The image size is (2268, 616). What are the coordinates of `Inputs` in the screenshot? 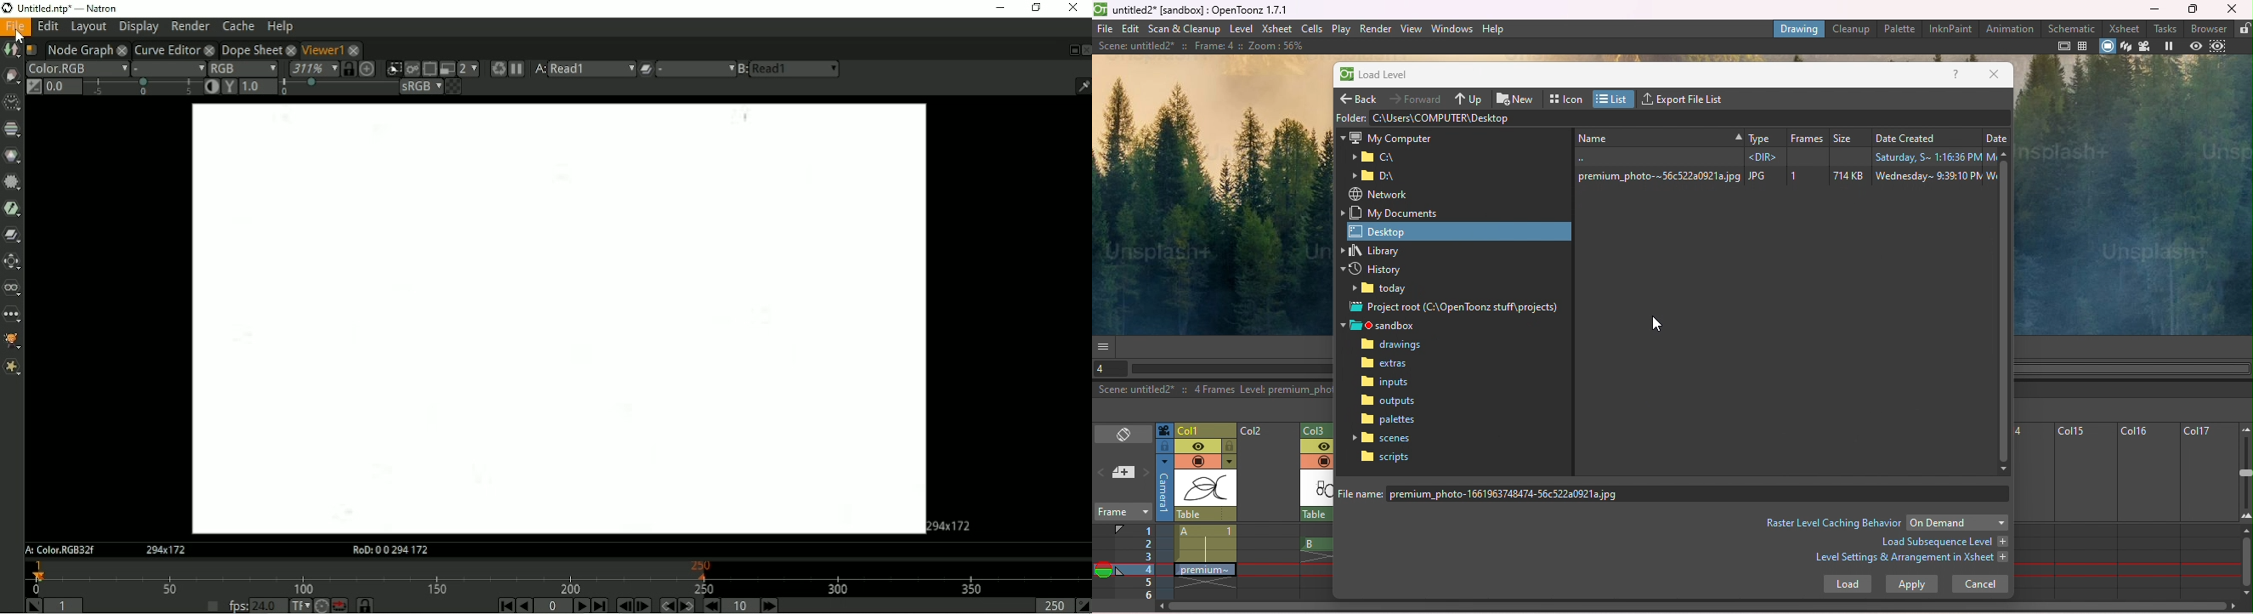 It's located at (1388, 384).